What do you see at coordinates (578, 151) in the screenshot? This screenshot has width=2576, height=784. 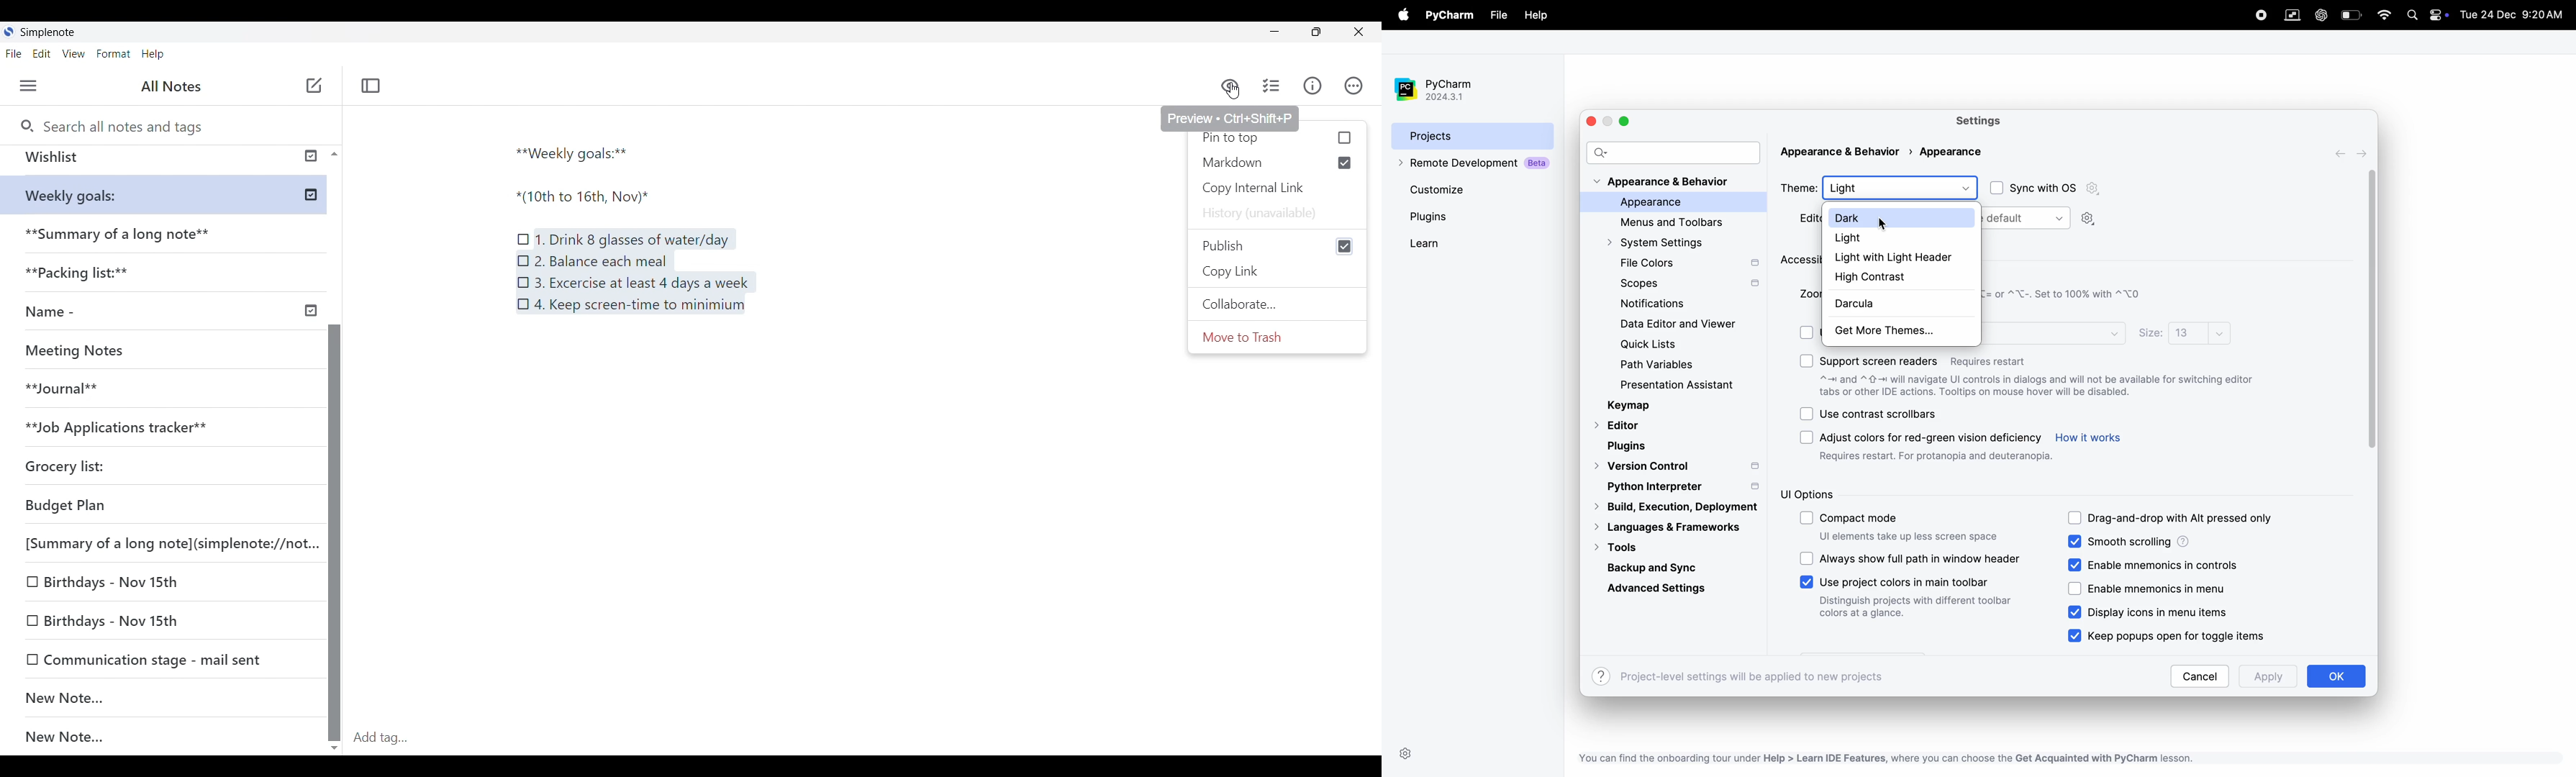 I see `**Weekly goals:**` at bounding box center [578, 151].